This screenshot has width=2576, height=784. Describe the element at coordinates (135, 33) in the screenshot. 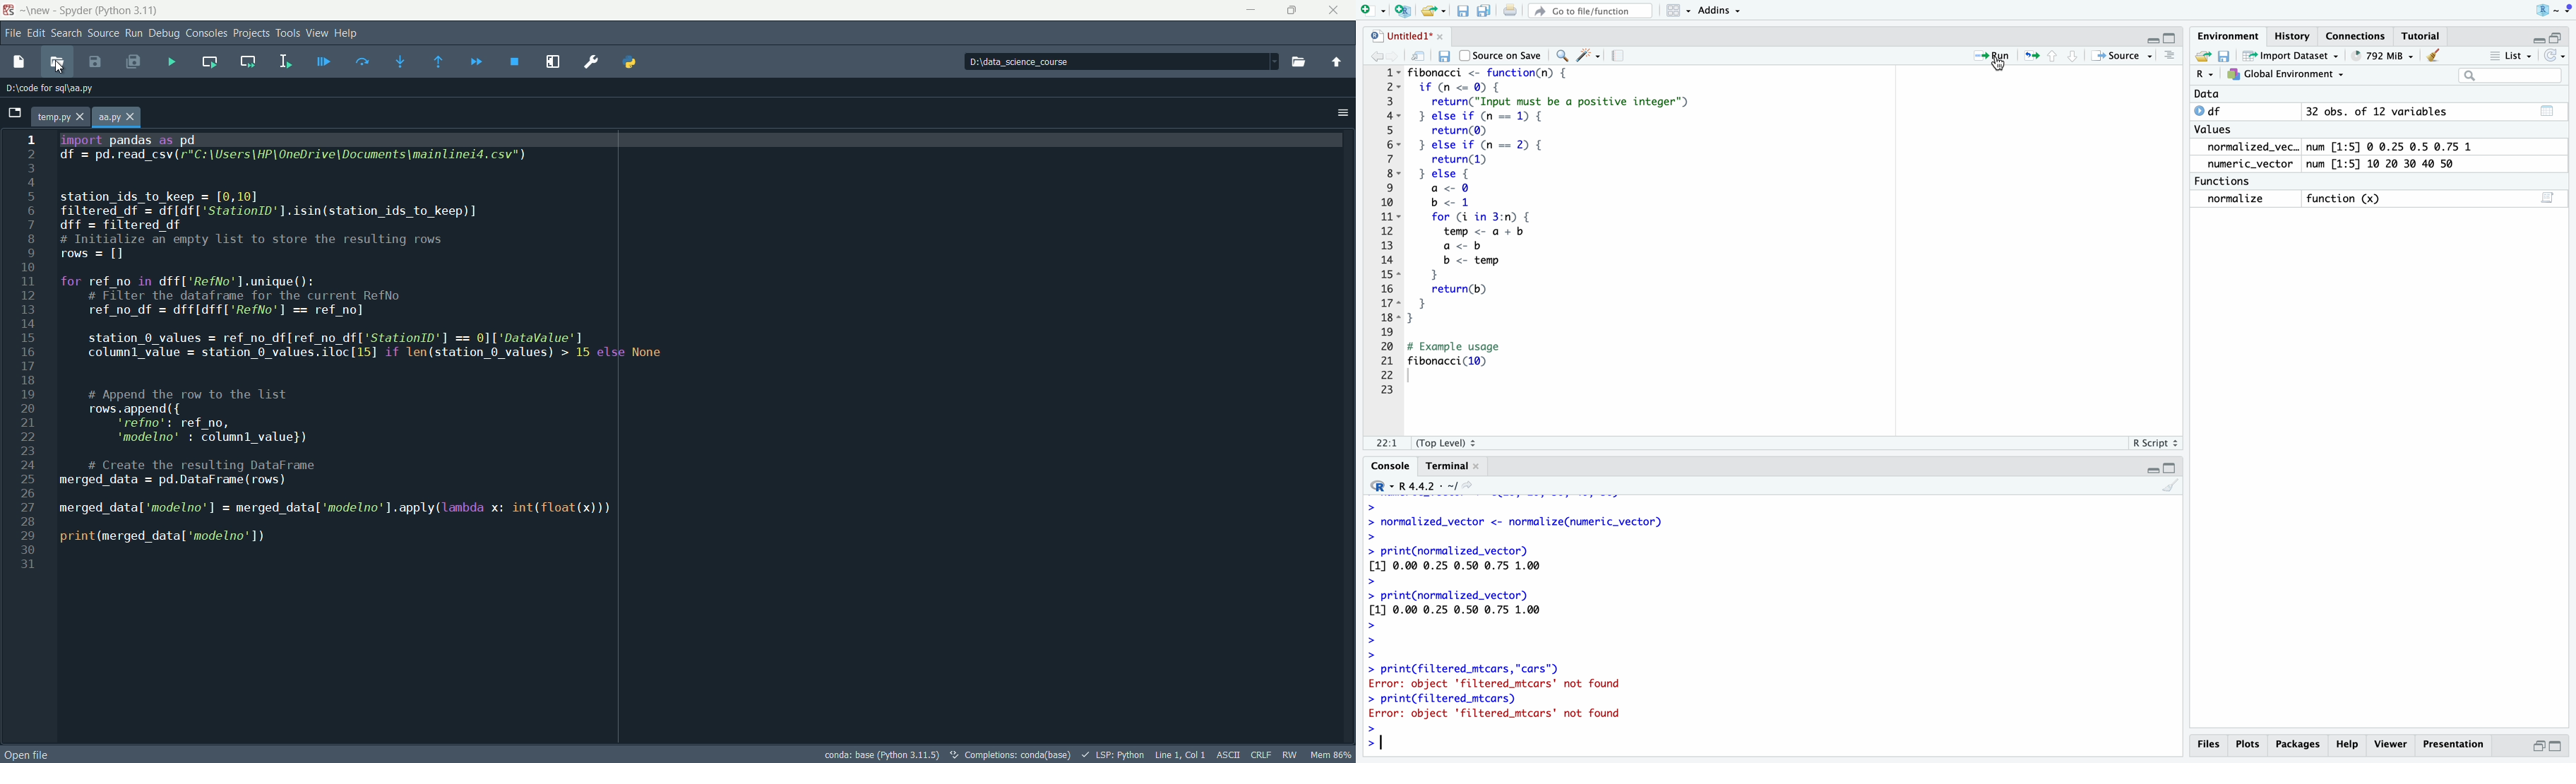

I see `Run menu` at that location.